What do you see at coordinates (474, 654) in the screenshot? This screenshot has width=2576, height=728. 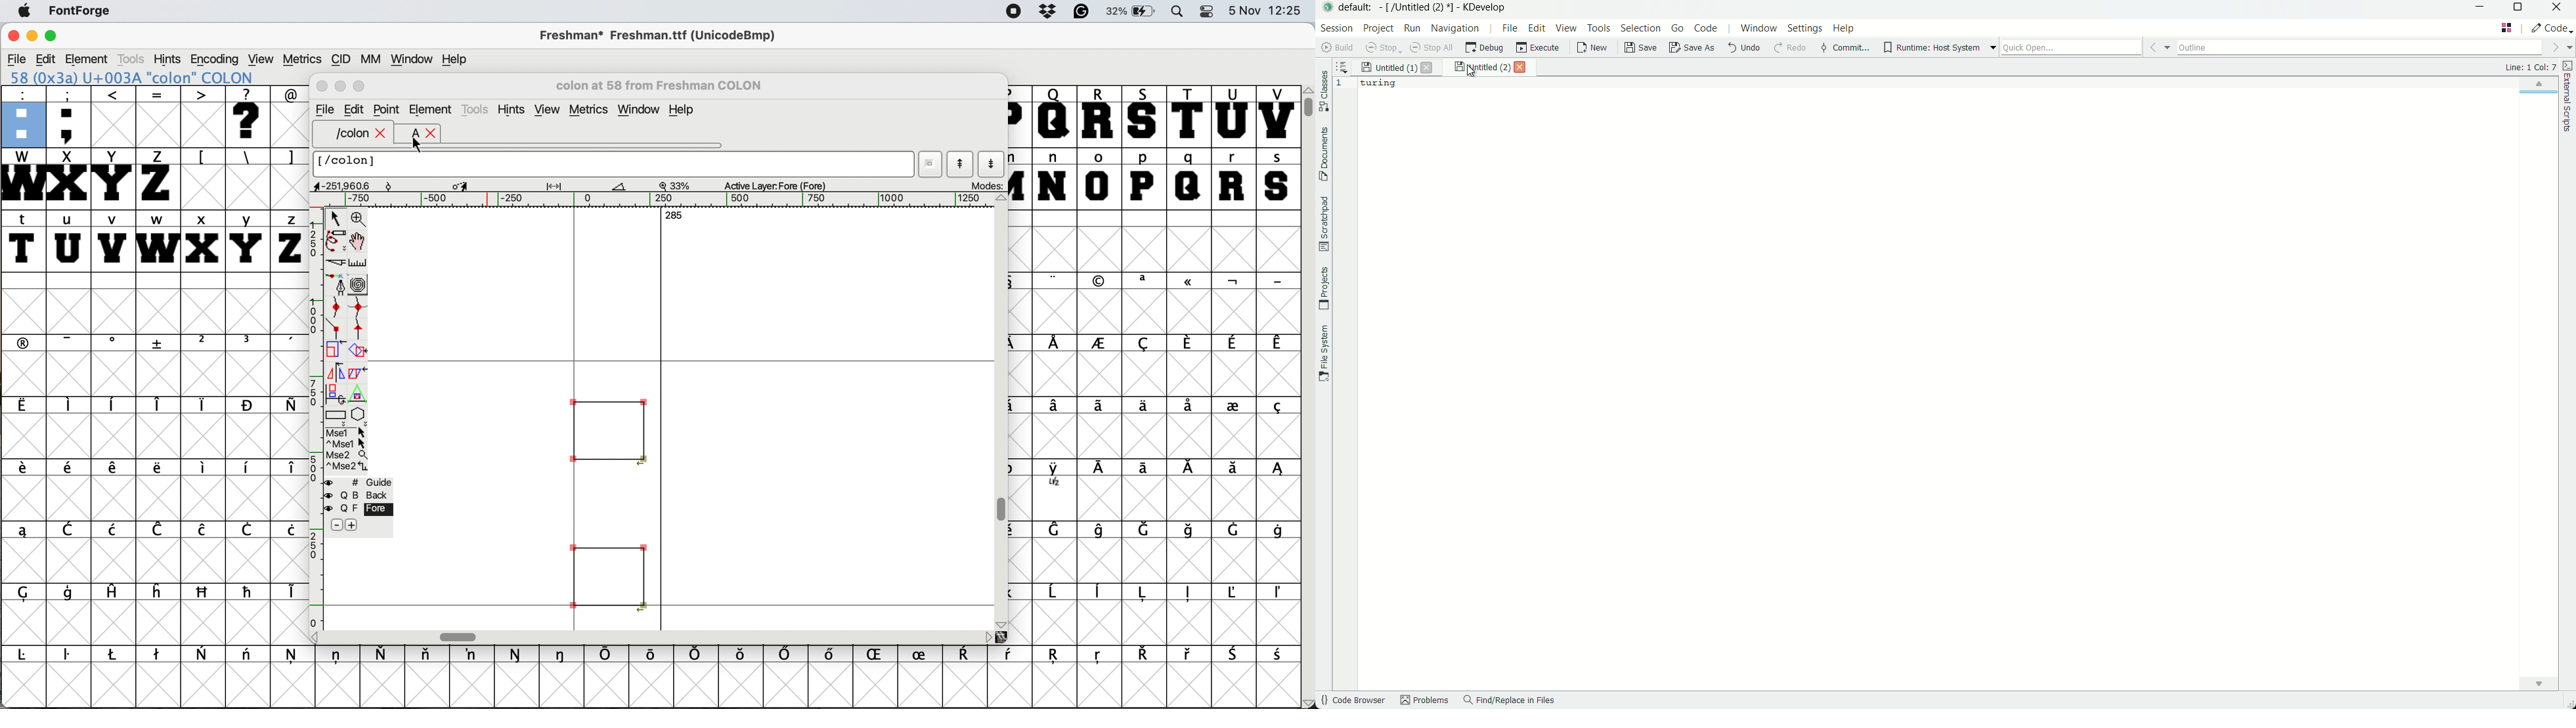 I see `symbol` at bounding box center [474, 654].